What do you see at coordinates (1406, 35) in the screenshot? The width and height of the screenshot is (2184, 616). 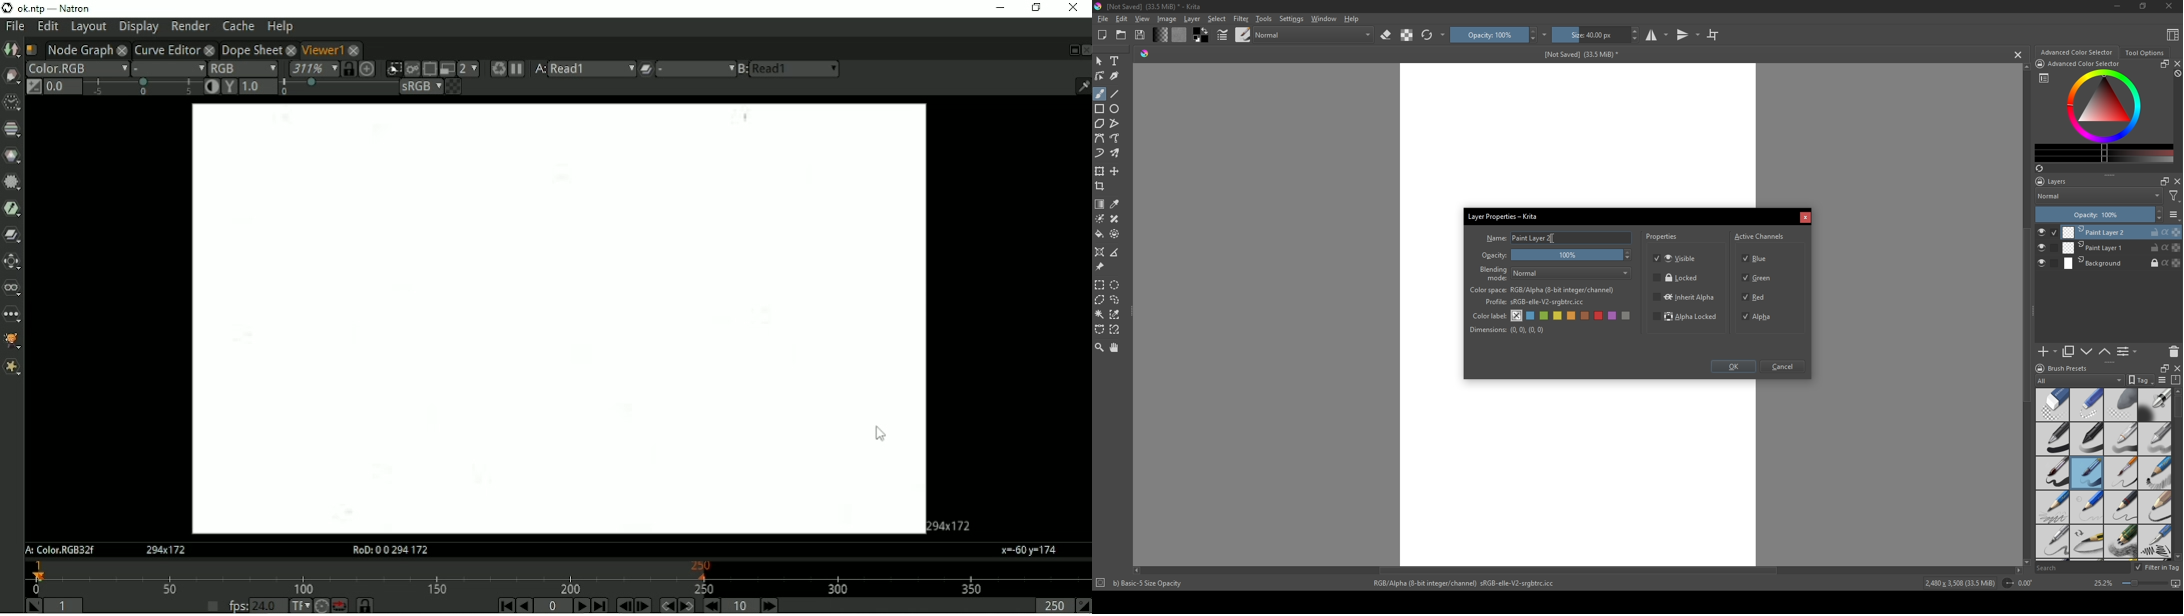 I see `contrast` at bounding box center [1406, 35].